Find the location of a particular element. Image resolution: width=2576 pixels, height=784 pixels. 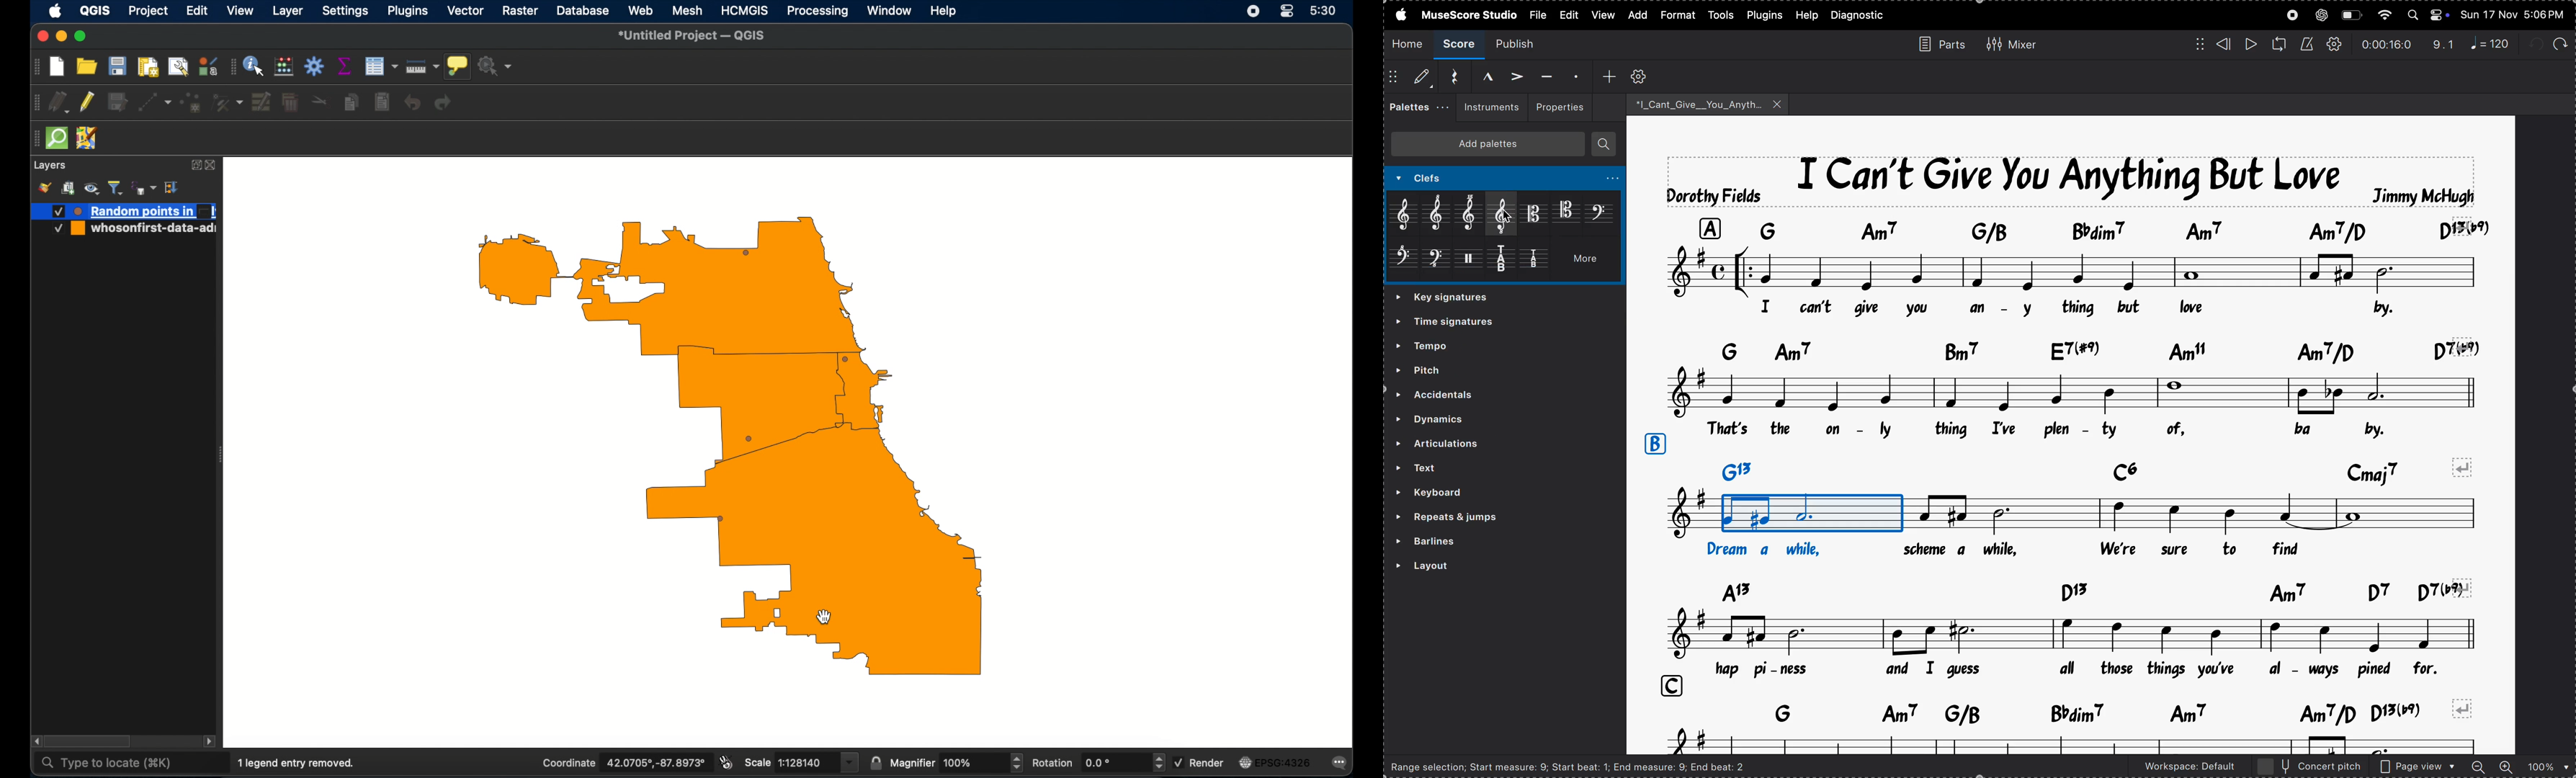

treble 8 a bassa is located at coordinates (1504, 214).